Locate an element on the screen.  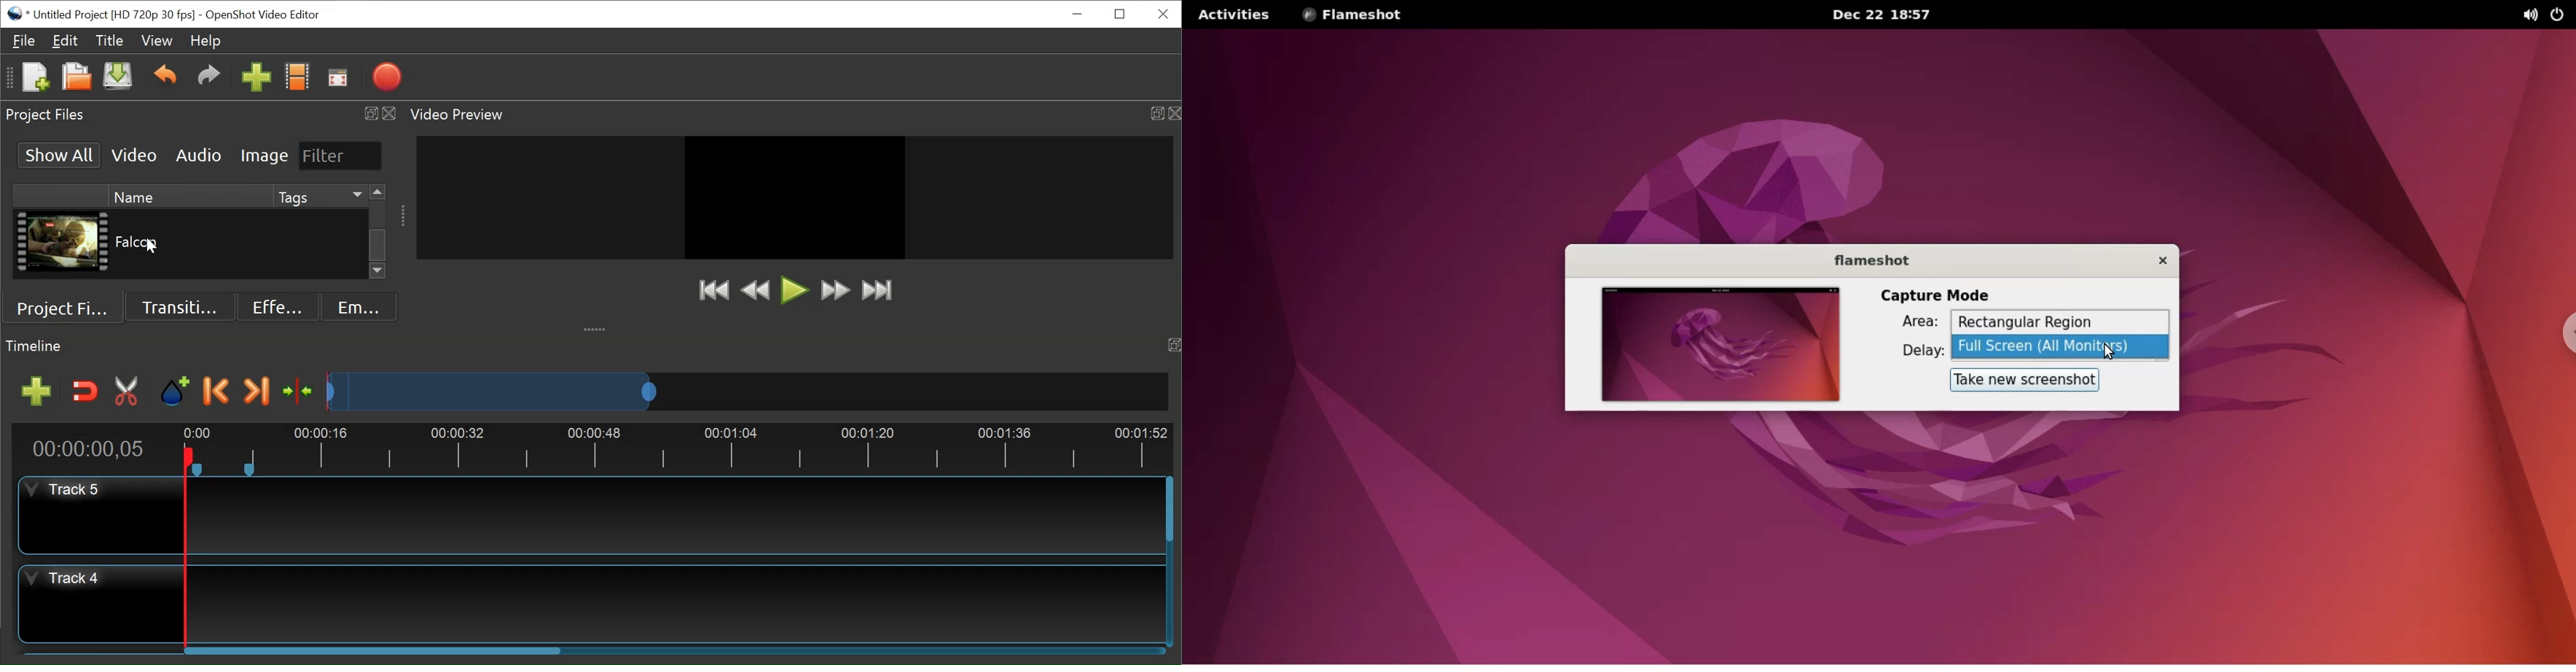
minimize is located at coordinates (1079, 14).